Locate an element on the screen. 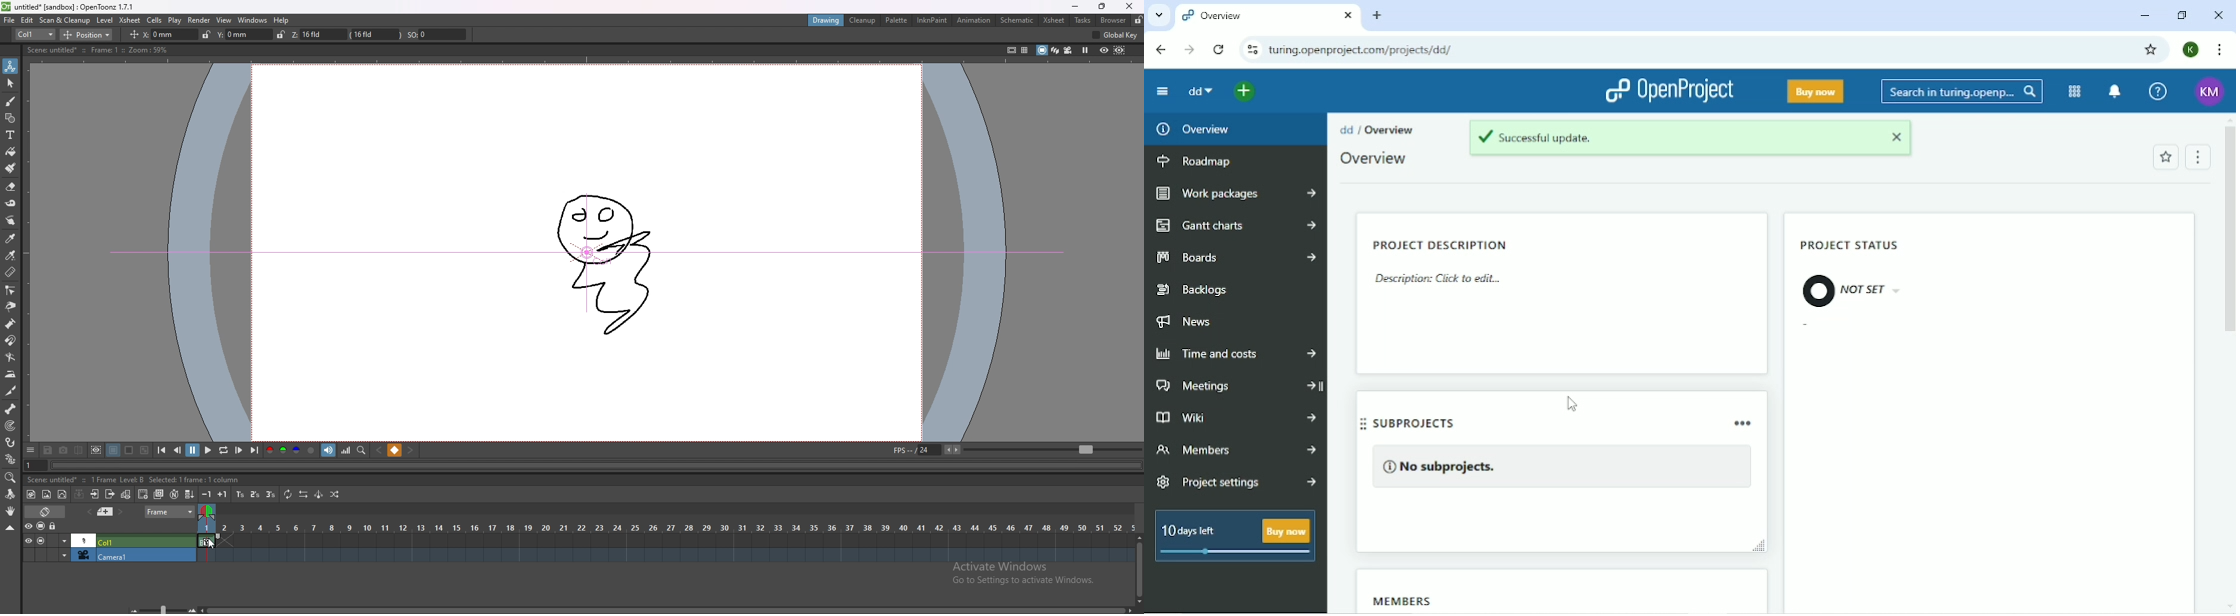  black background is located at coordinates (114, 449).